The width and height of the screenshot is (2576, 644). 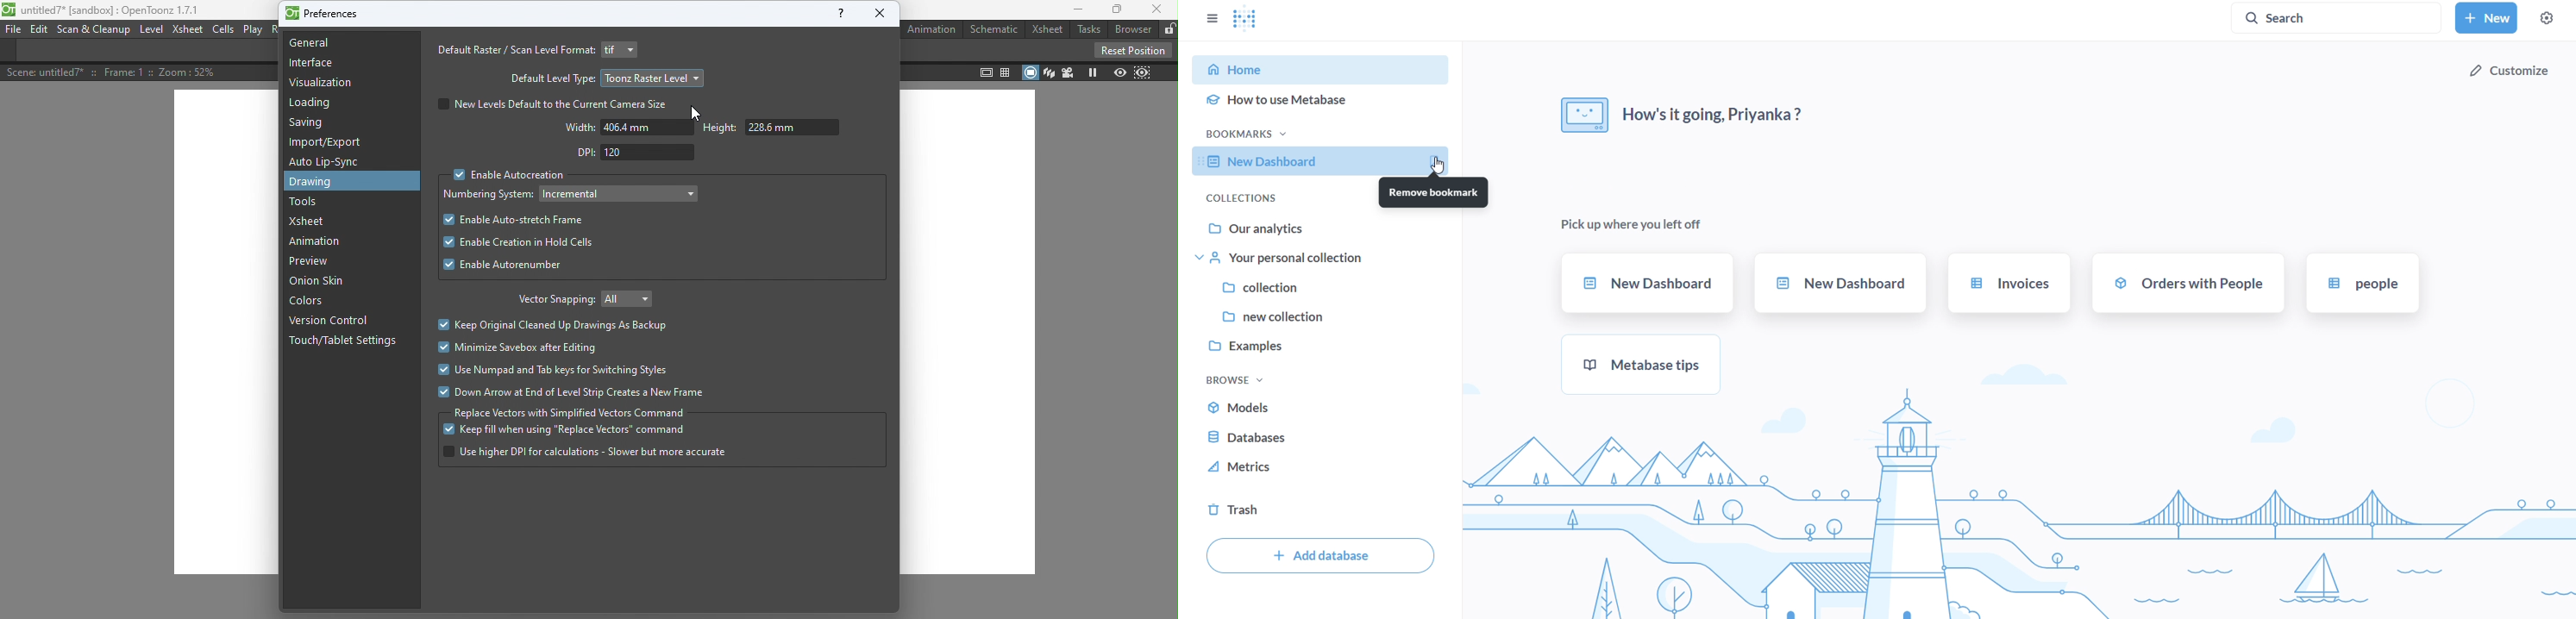 What do you see at coordinates (328, 162) in the screenshot?
I see `Auto lip-sync` at bounding box center [328, 162].